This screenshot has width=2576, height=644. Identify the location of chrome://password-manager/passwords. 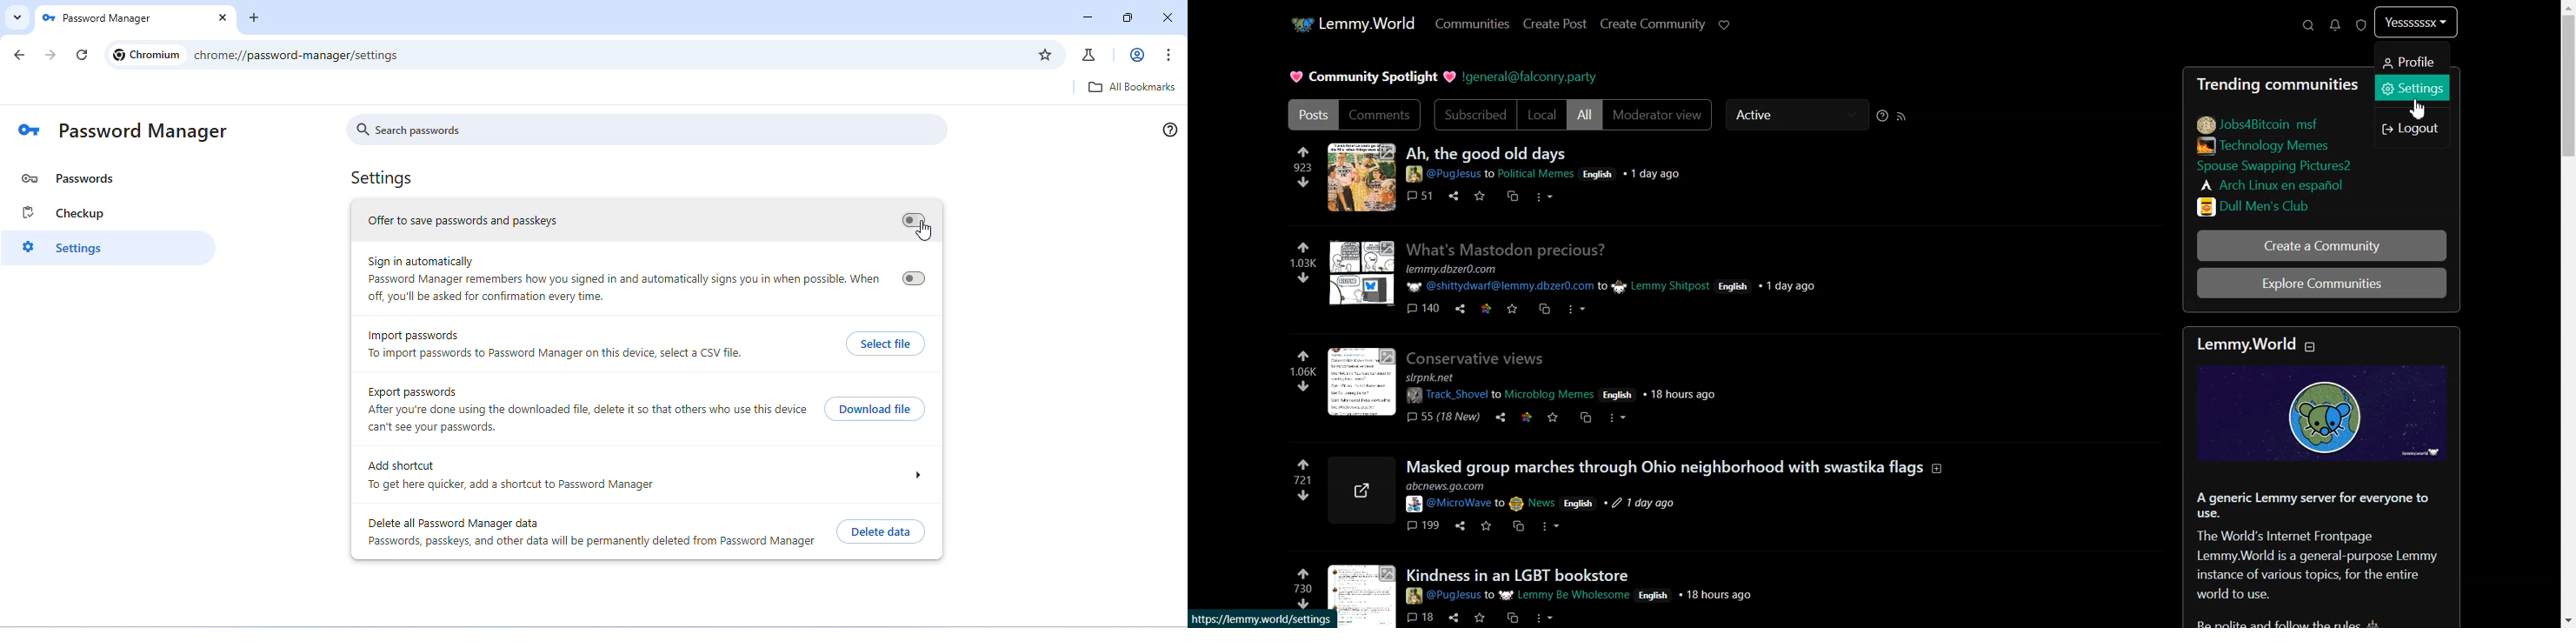
(303, 54).